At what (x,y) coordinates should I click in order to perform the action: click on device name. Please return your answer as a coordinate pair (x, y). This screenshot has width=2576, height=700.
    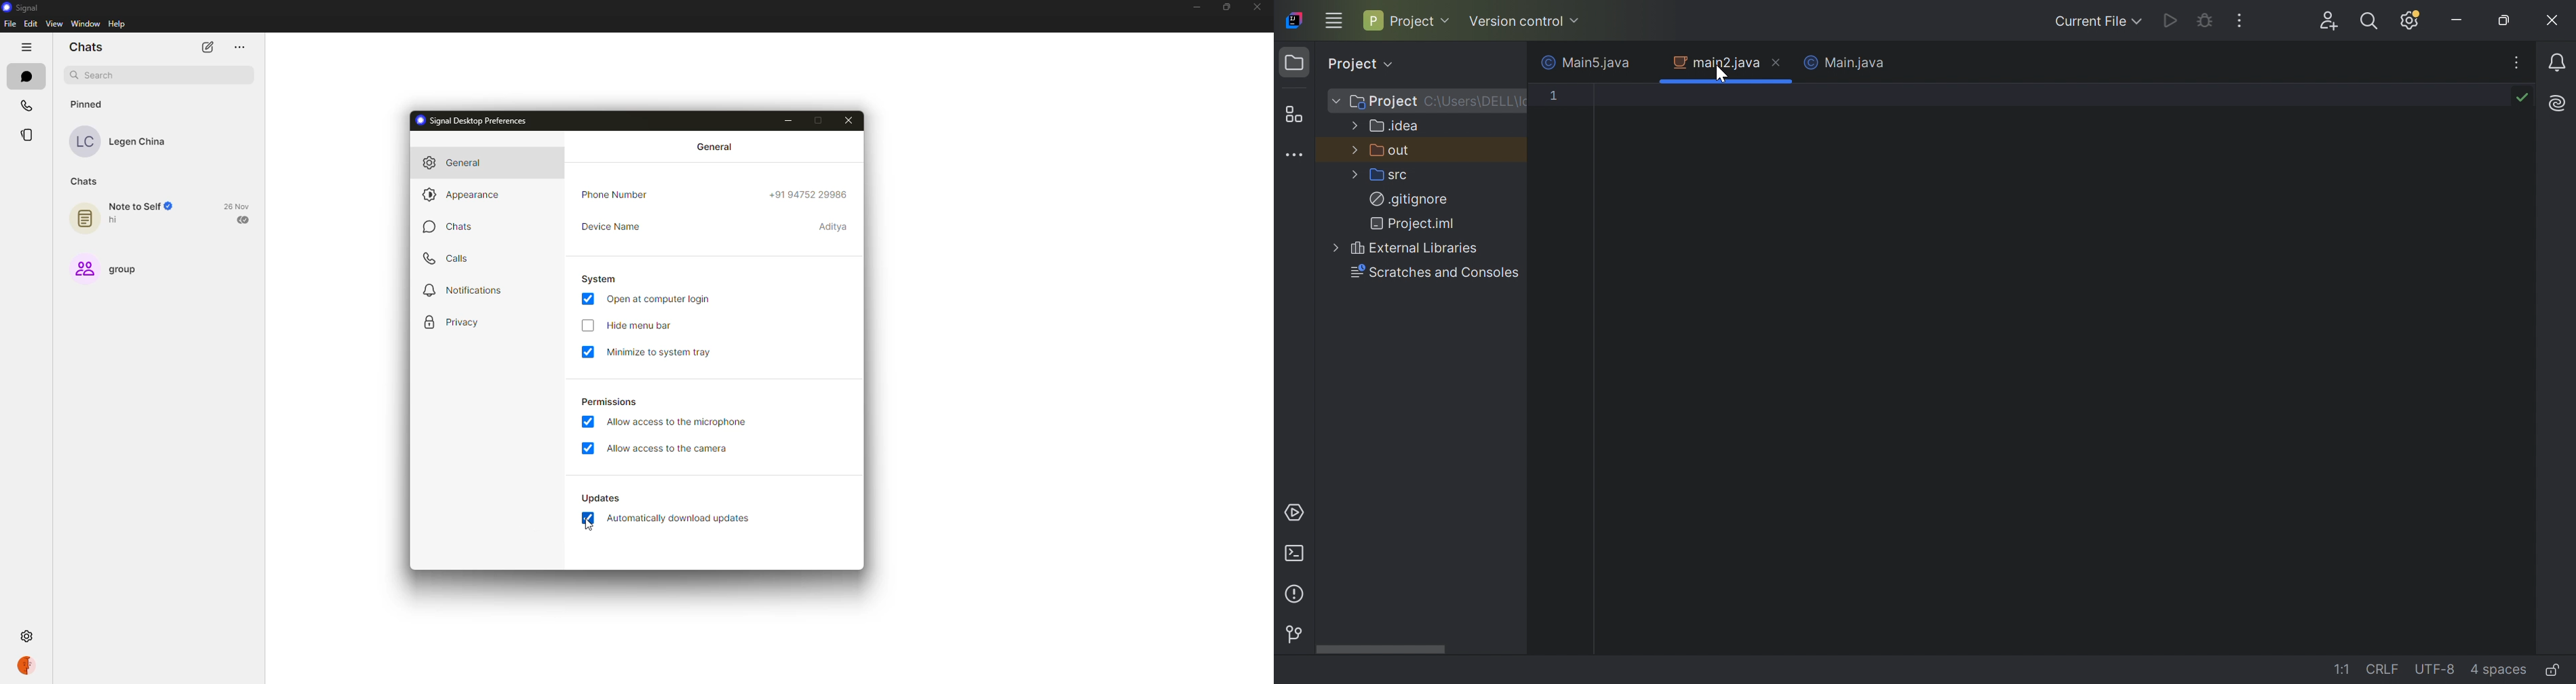
    Looking at the image, I should click on (609, 226).